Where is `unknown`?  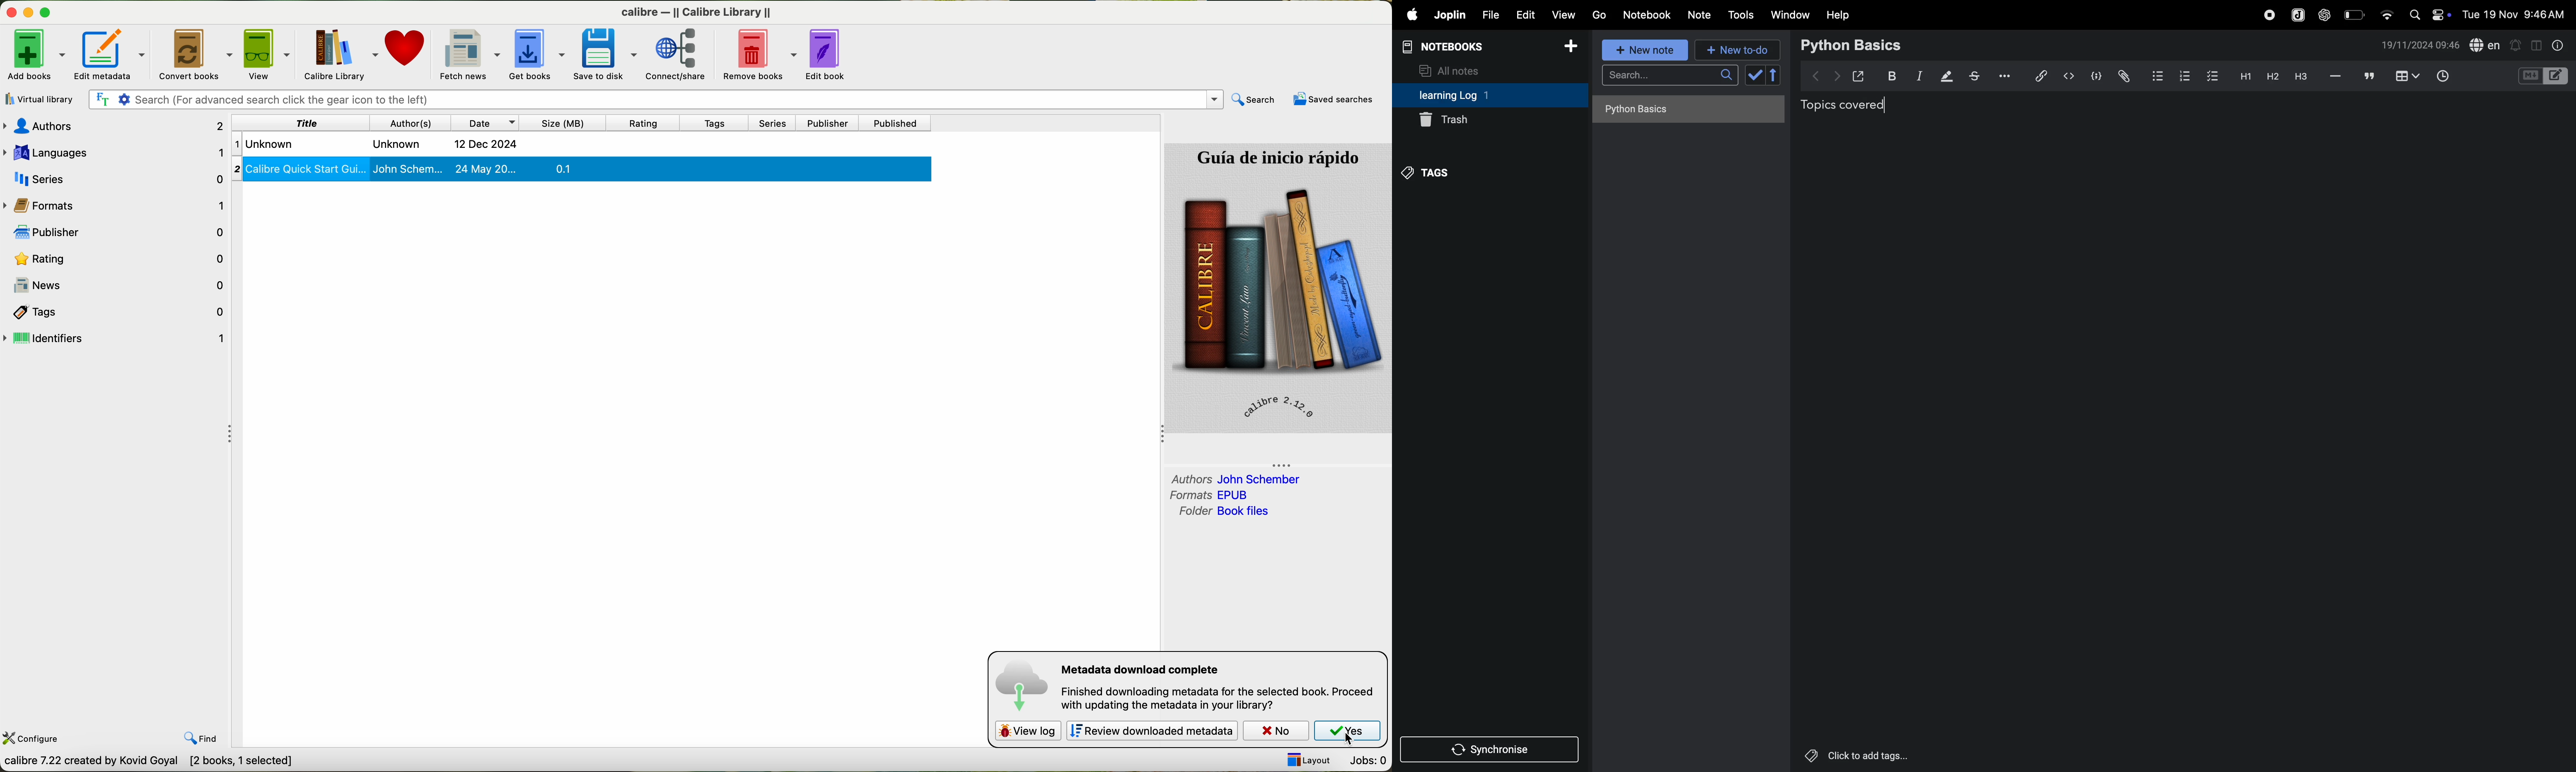 unknown is located at coordinates (421, 145).